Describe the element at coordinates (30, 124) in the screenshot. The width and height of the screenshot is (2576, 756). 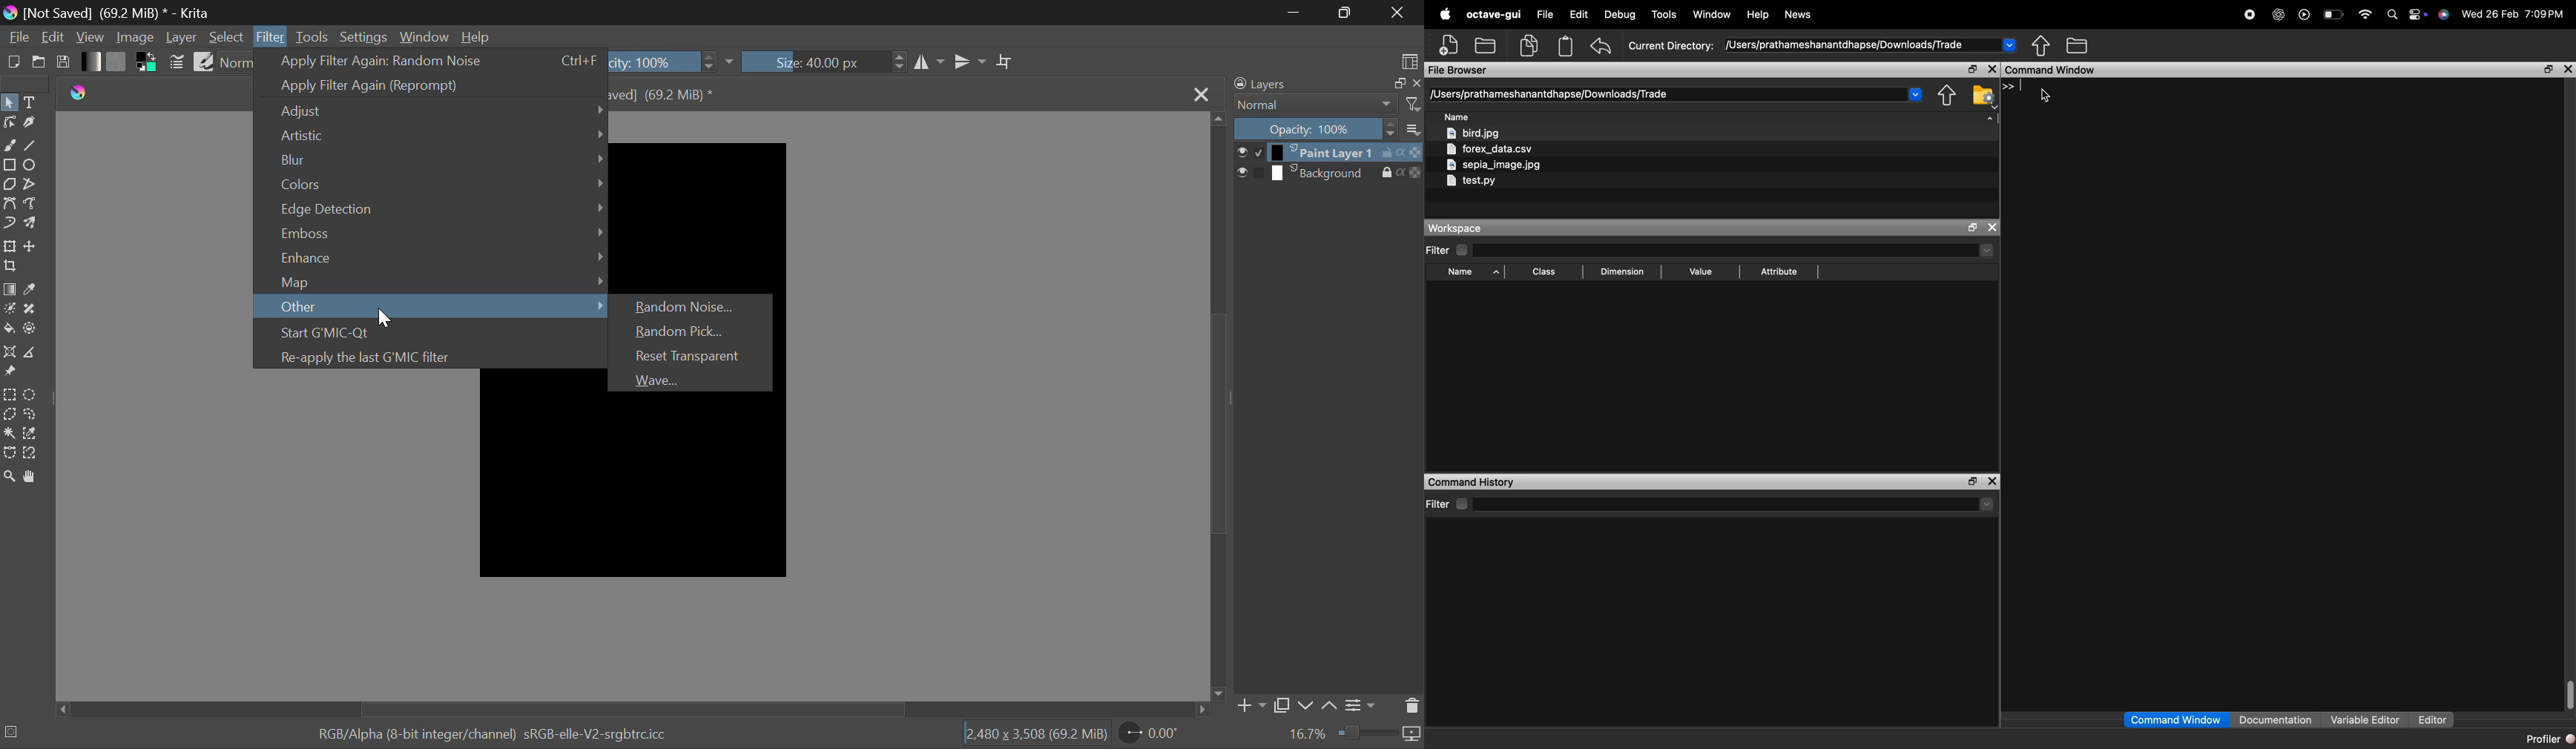
I see `Calligraphic Tool` at that location.